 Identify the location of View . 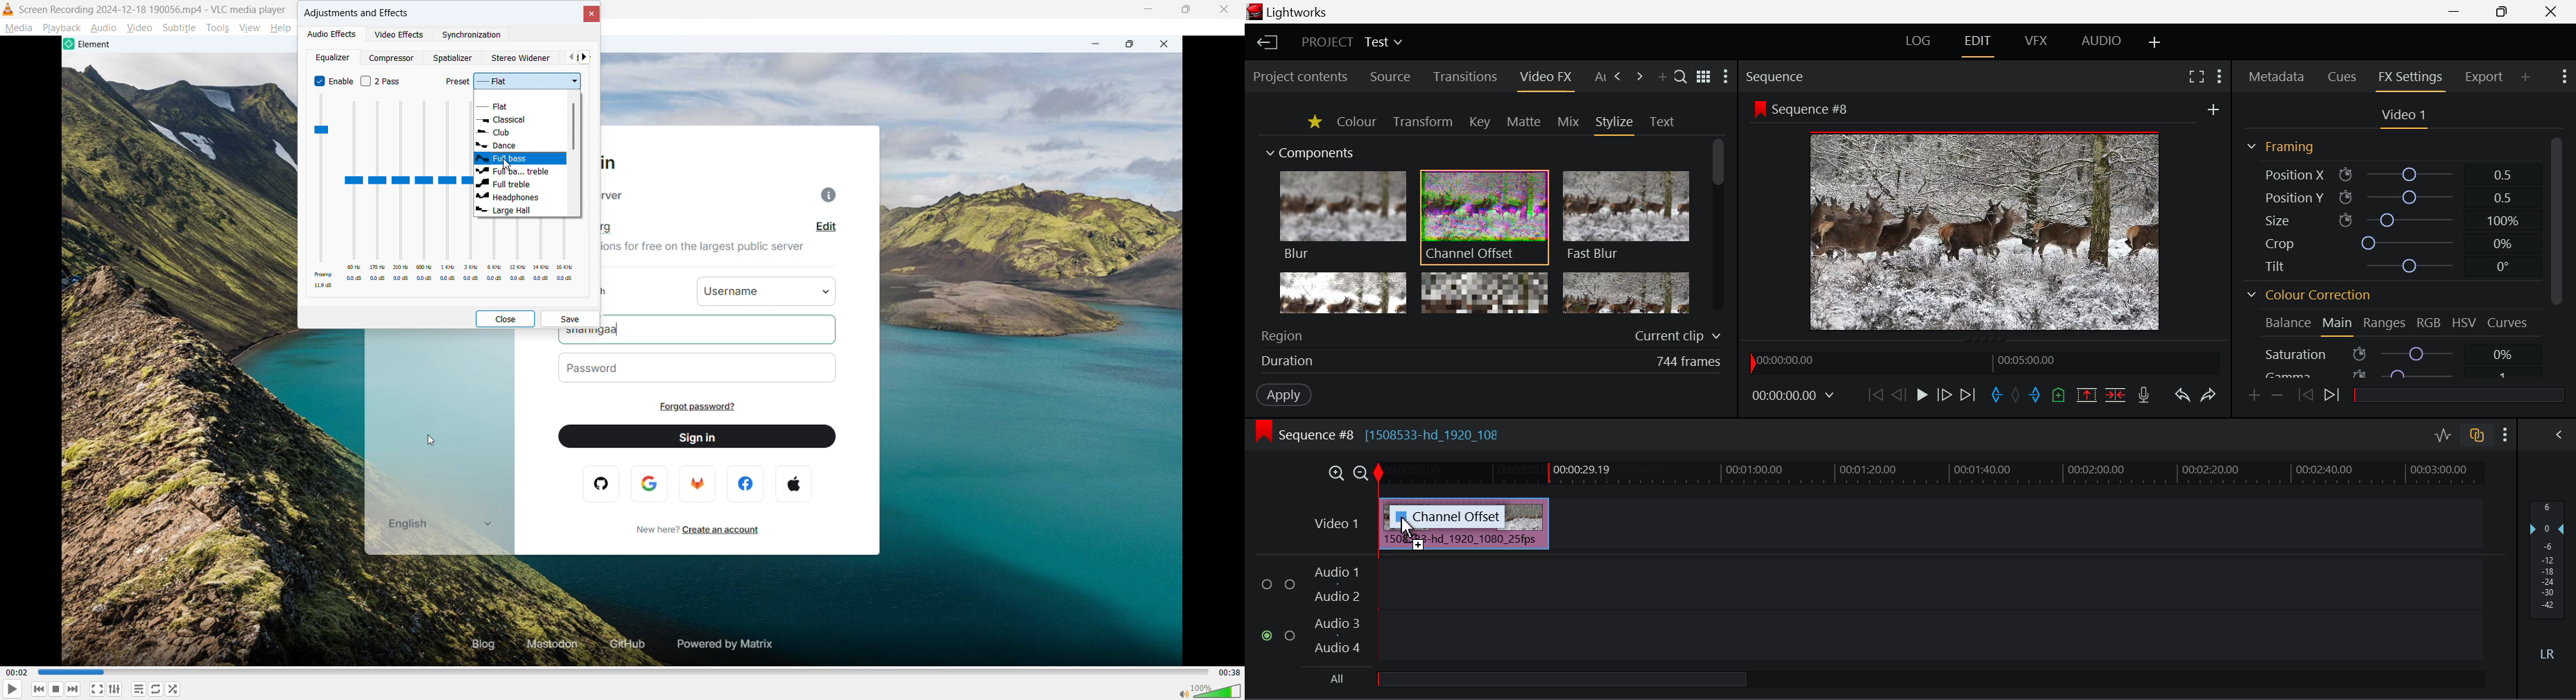
(249, 28).